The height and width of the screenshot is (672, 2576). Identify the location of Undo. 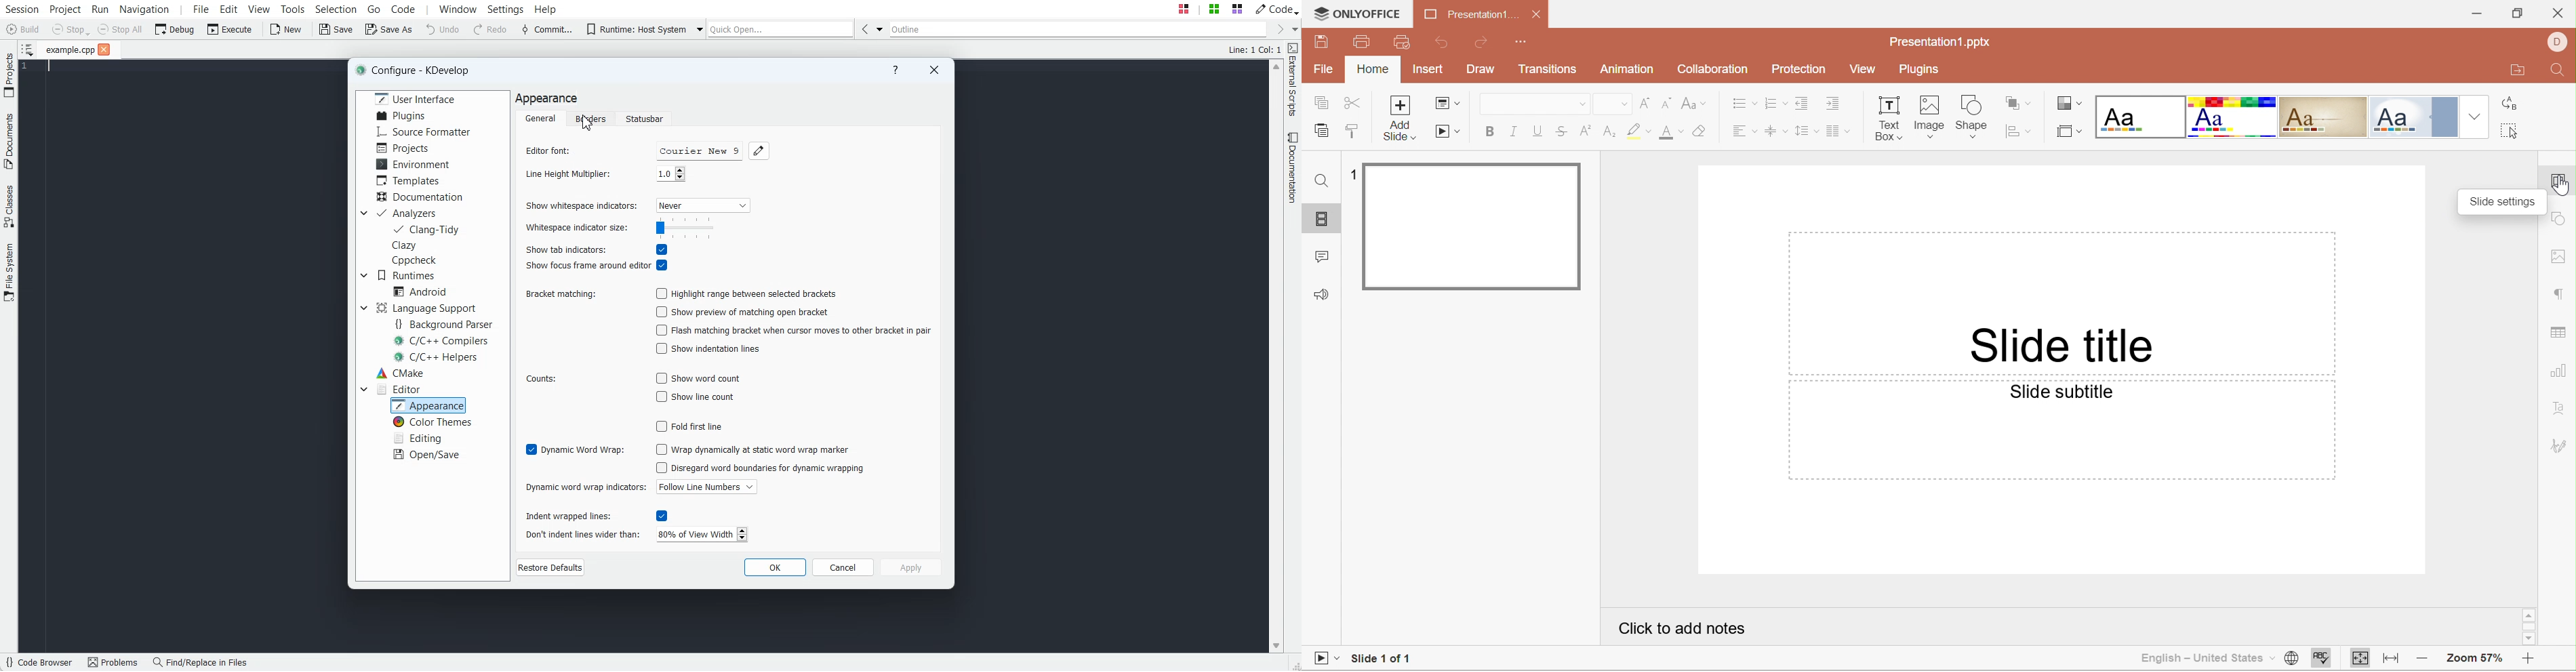
(1444, 44).